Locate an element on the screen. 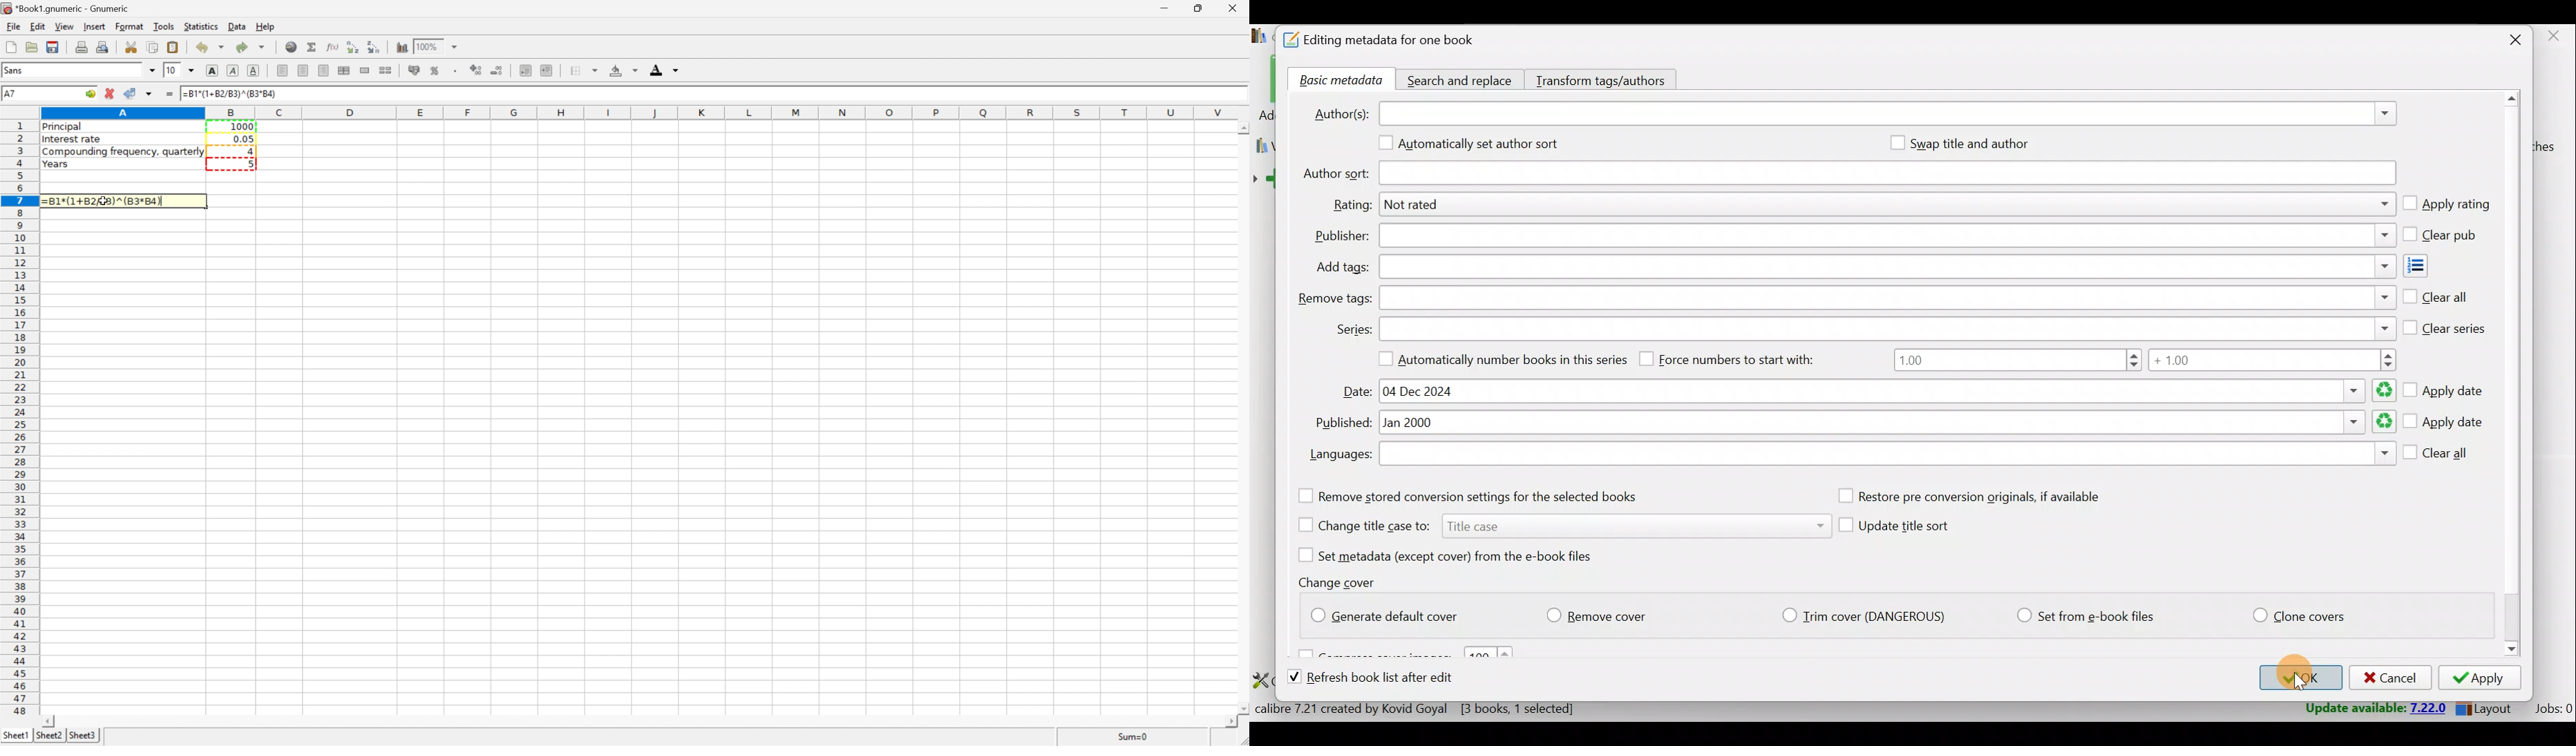  Update is located at coordinates (2374, 709).